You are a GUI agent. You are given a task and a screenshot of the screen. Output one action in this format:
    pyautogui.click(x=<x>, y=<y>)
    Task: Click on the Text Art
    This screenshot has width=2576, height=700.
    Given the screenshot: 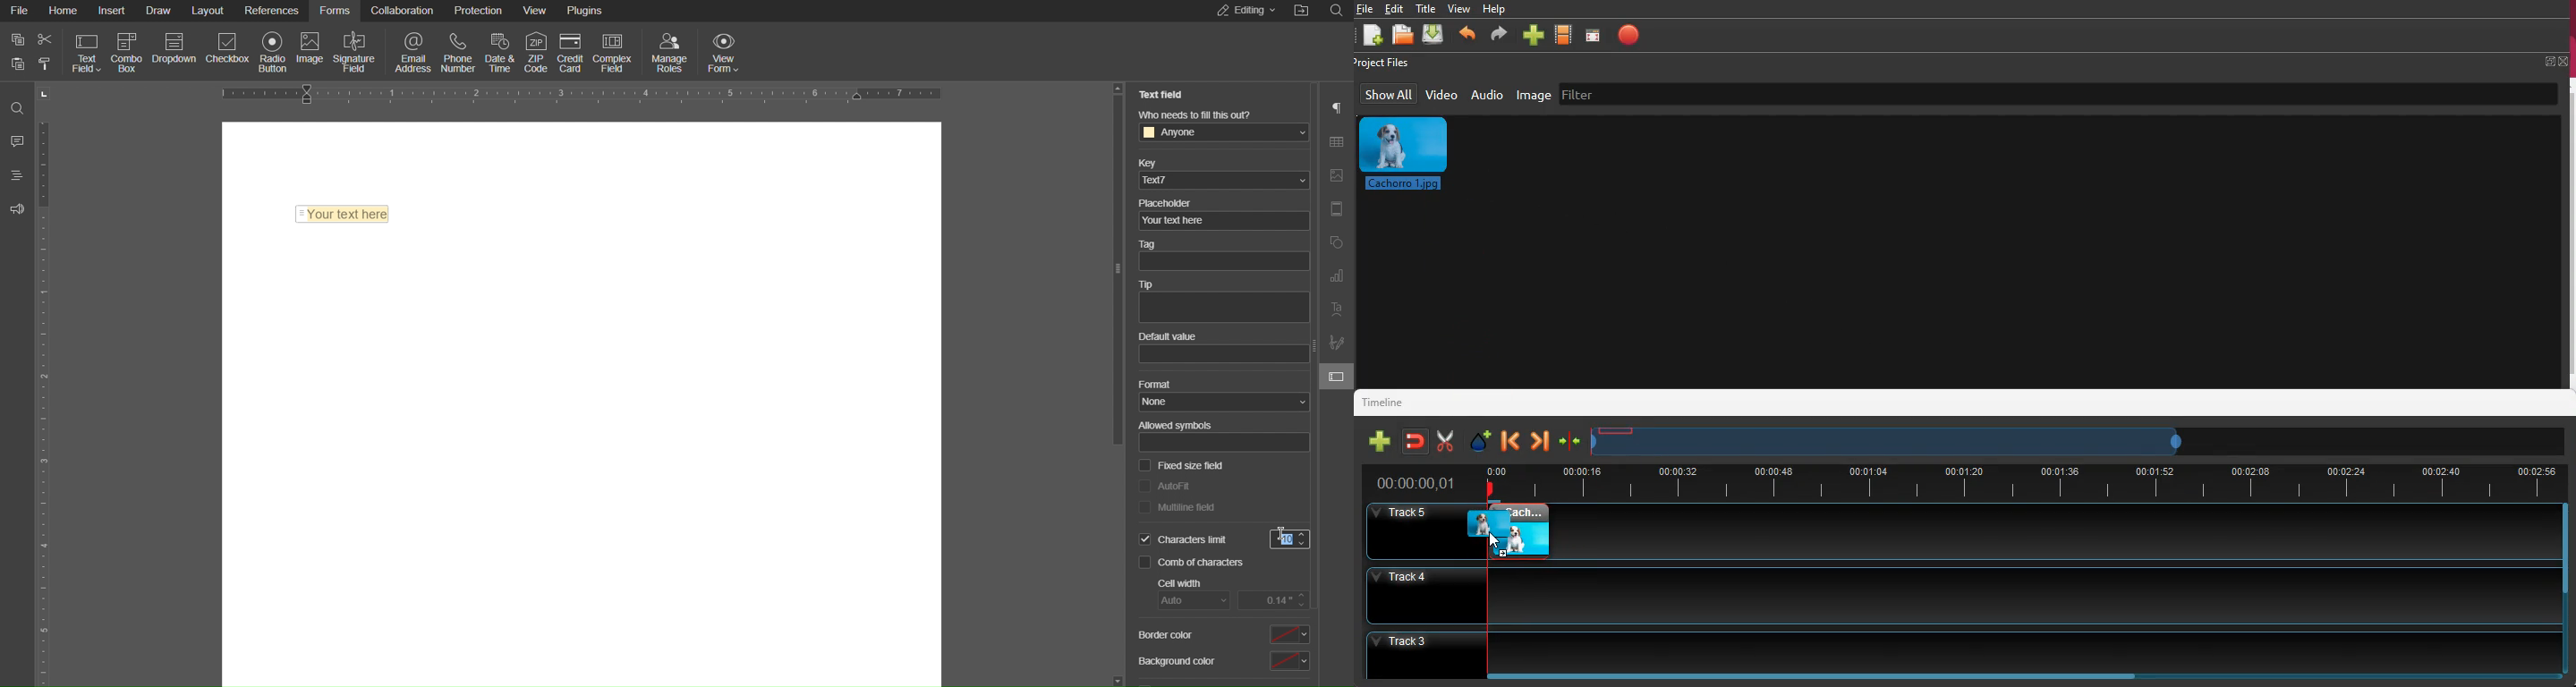 What is the action you would take?
    pyautogui.click(x=1337, y=312)
    